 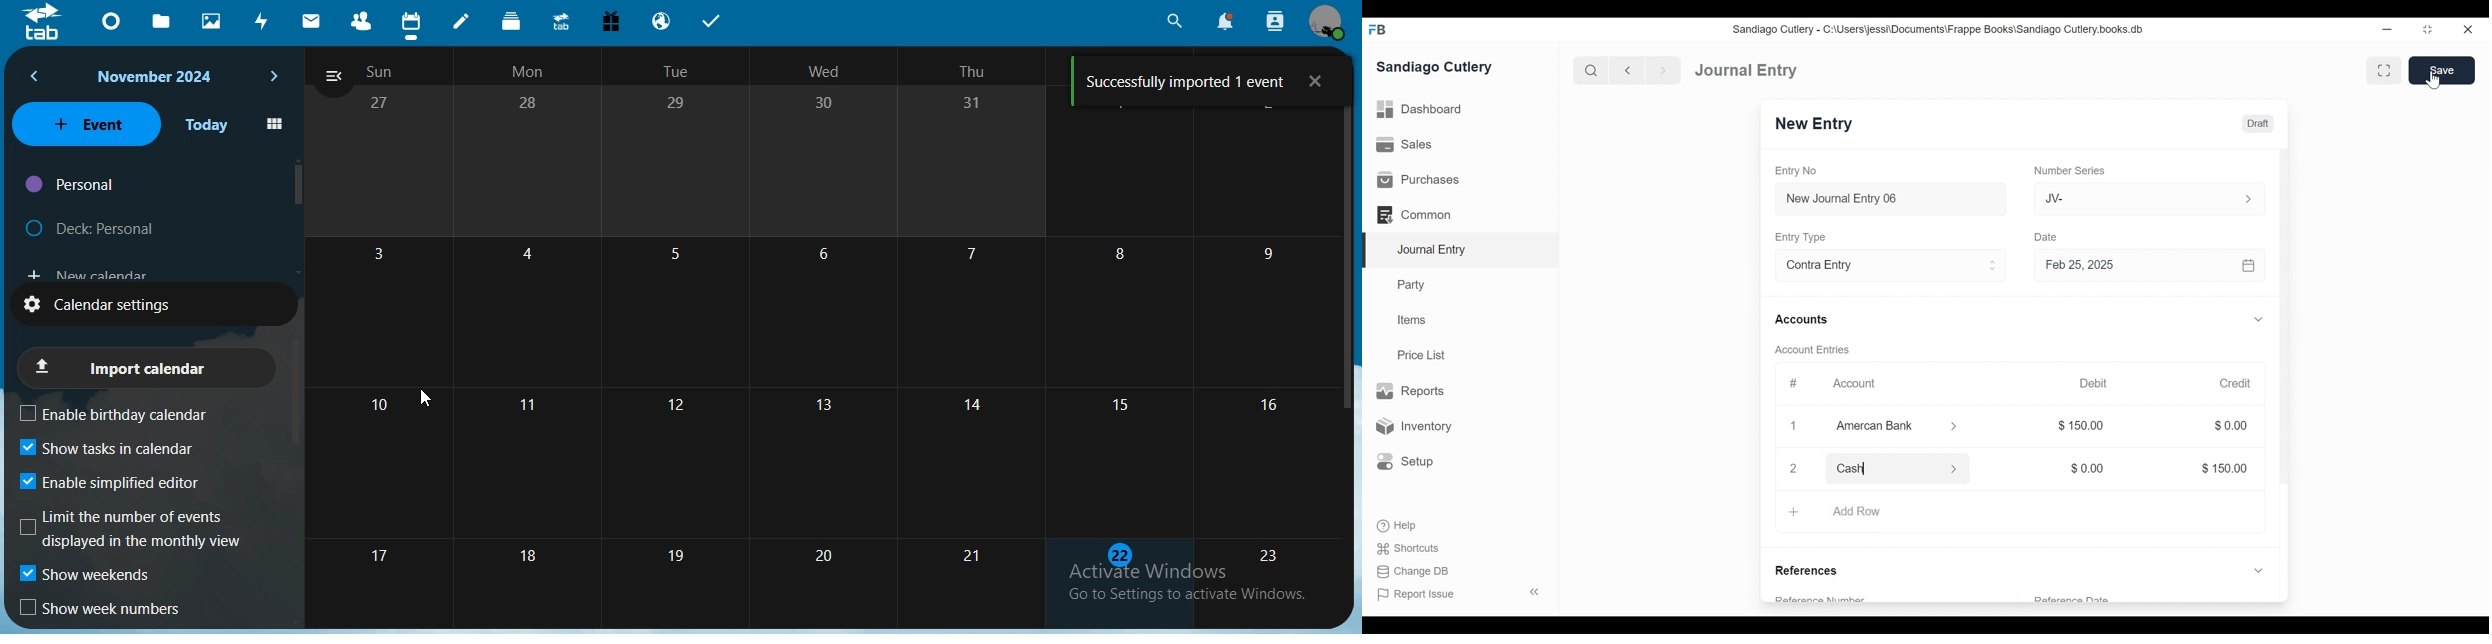 I want to click on Navigate back, so click(x=1627, y=72).